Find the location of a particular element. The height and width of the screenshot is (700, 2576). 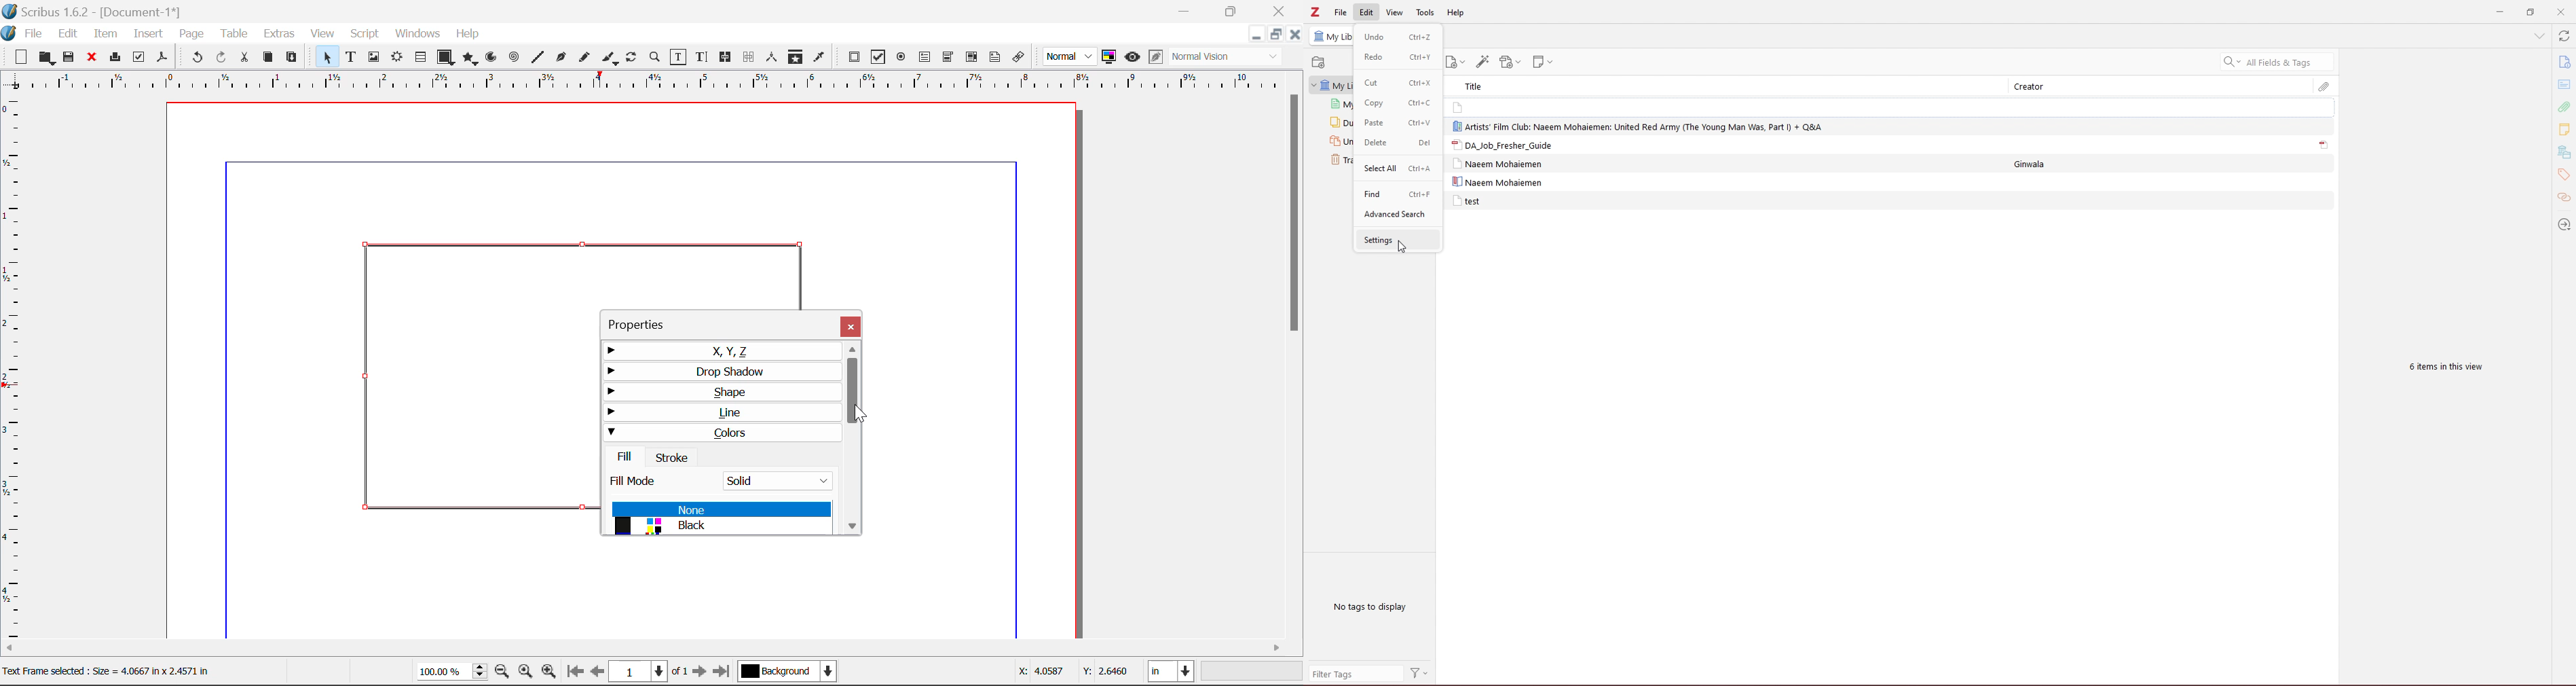

Spiral is located at coordinates (514, 57).